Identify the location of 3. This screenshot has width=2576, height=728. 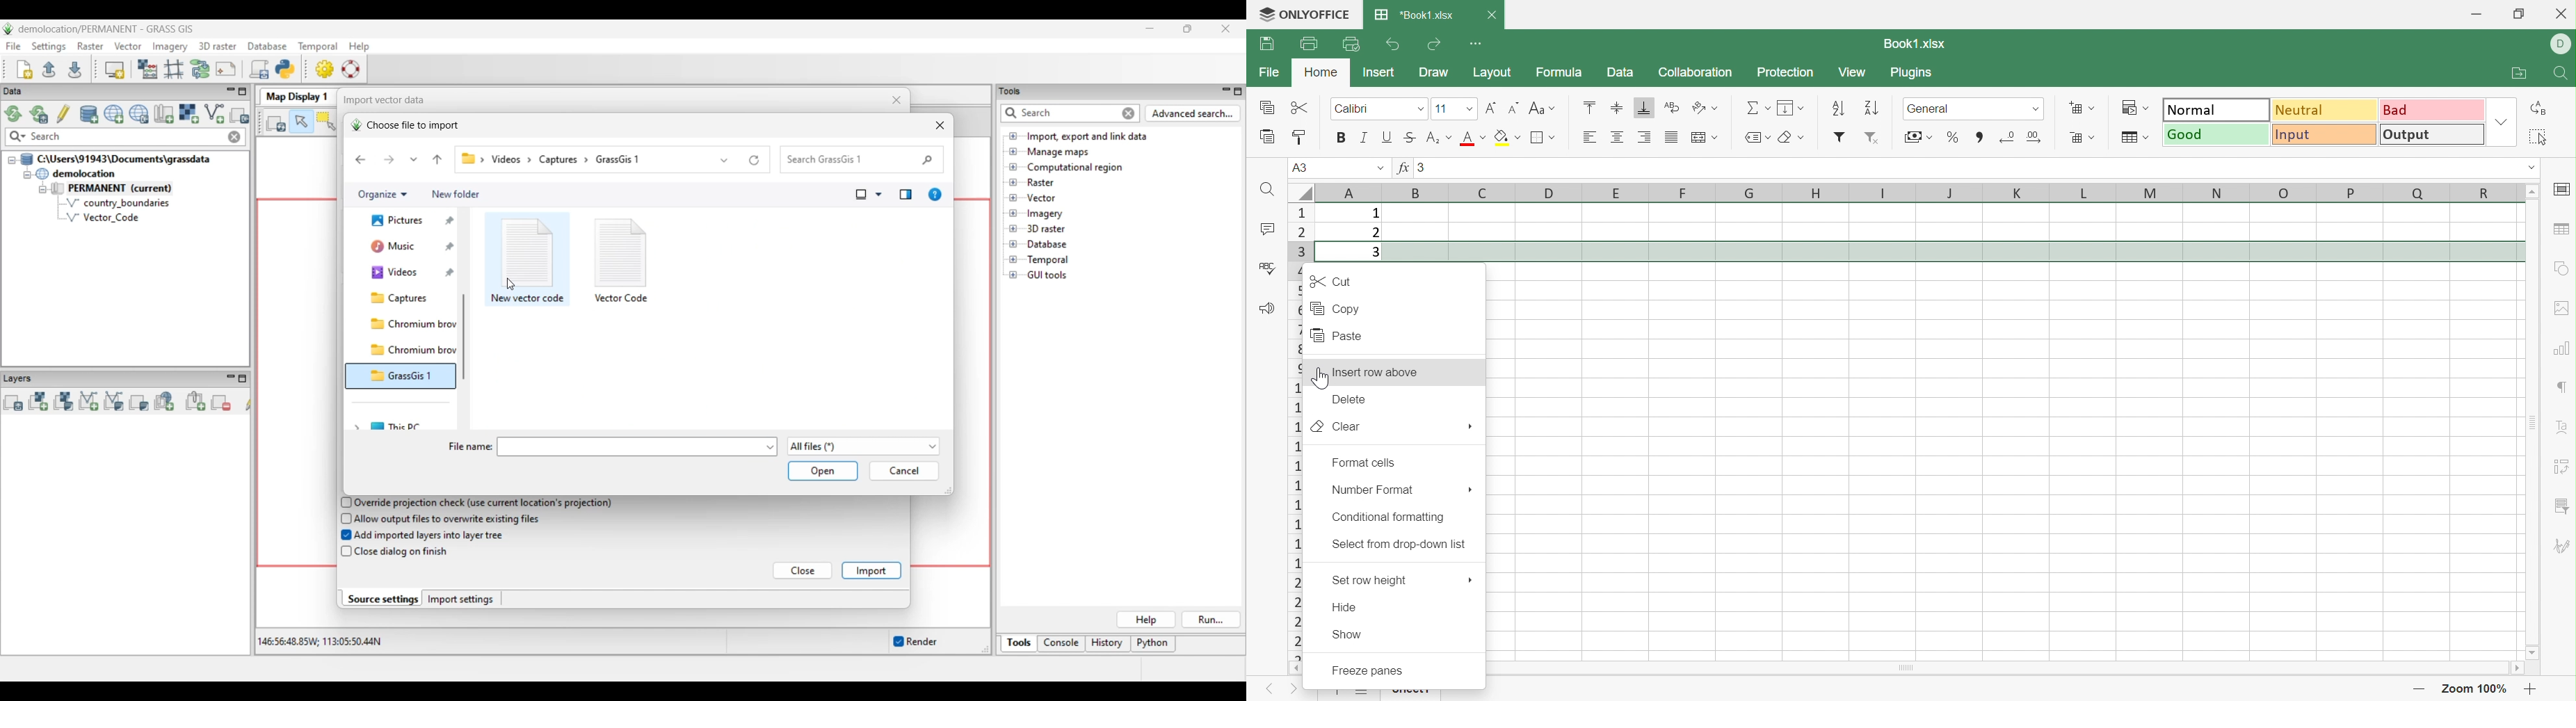
(1424, 168).